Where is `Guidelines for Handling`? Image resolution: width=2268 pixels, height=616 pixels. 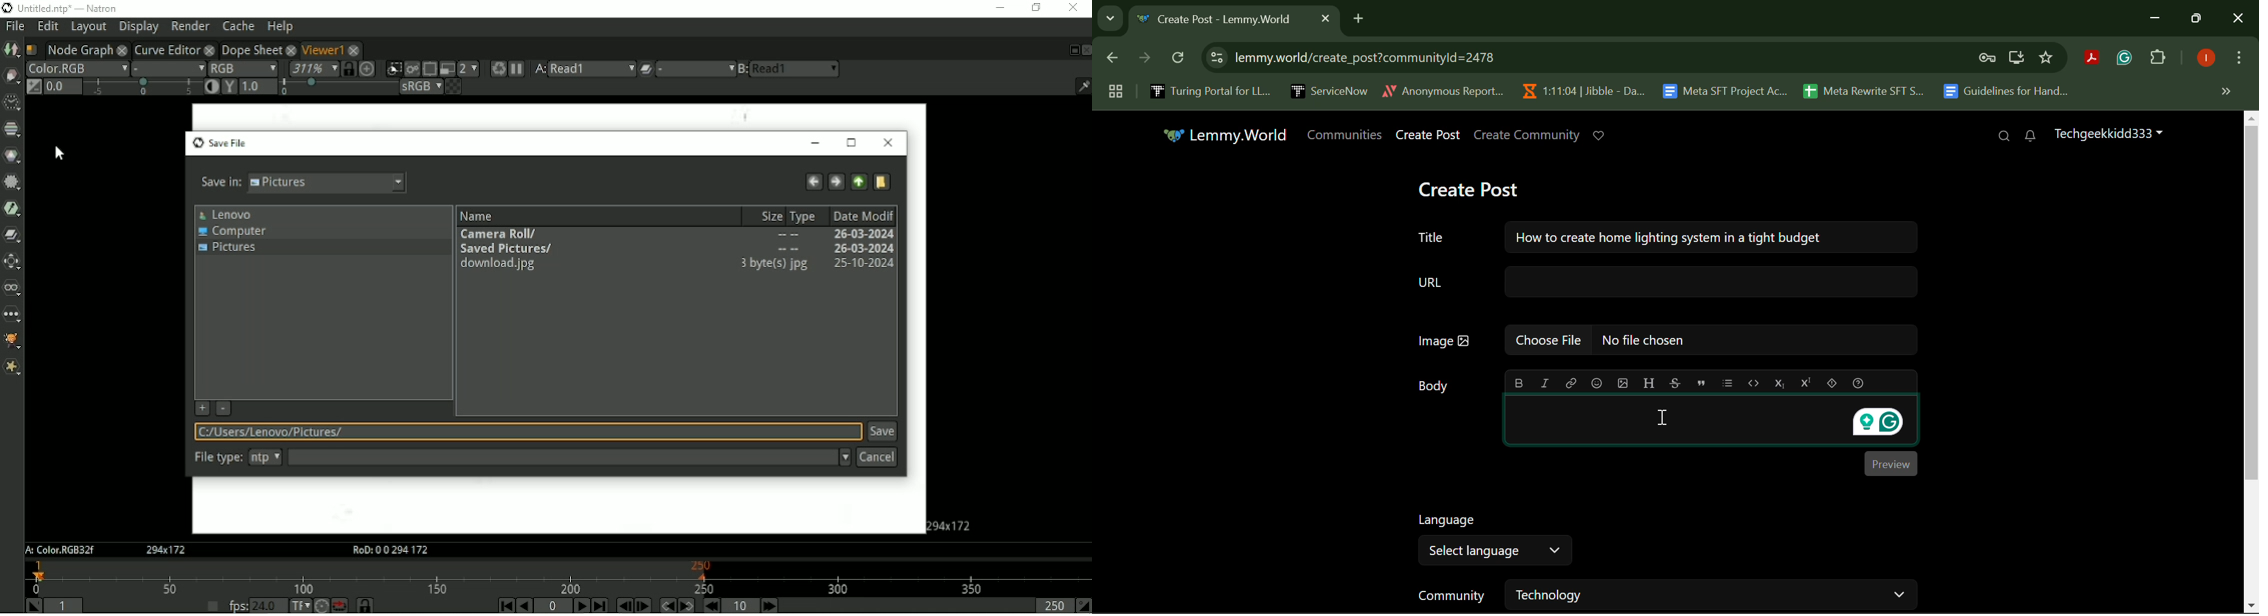 Guidelines for Handling is located at coordinates (2008, 91).